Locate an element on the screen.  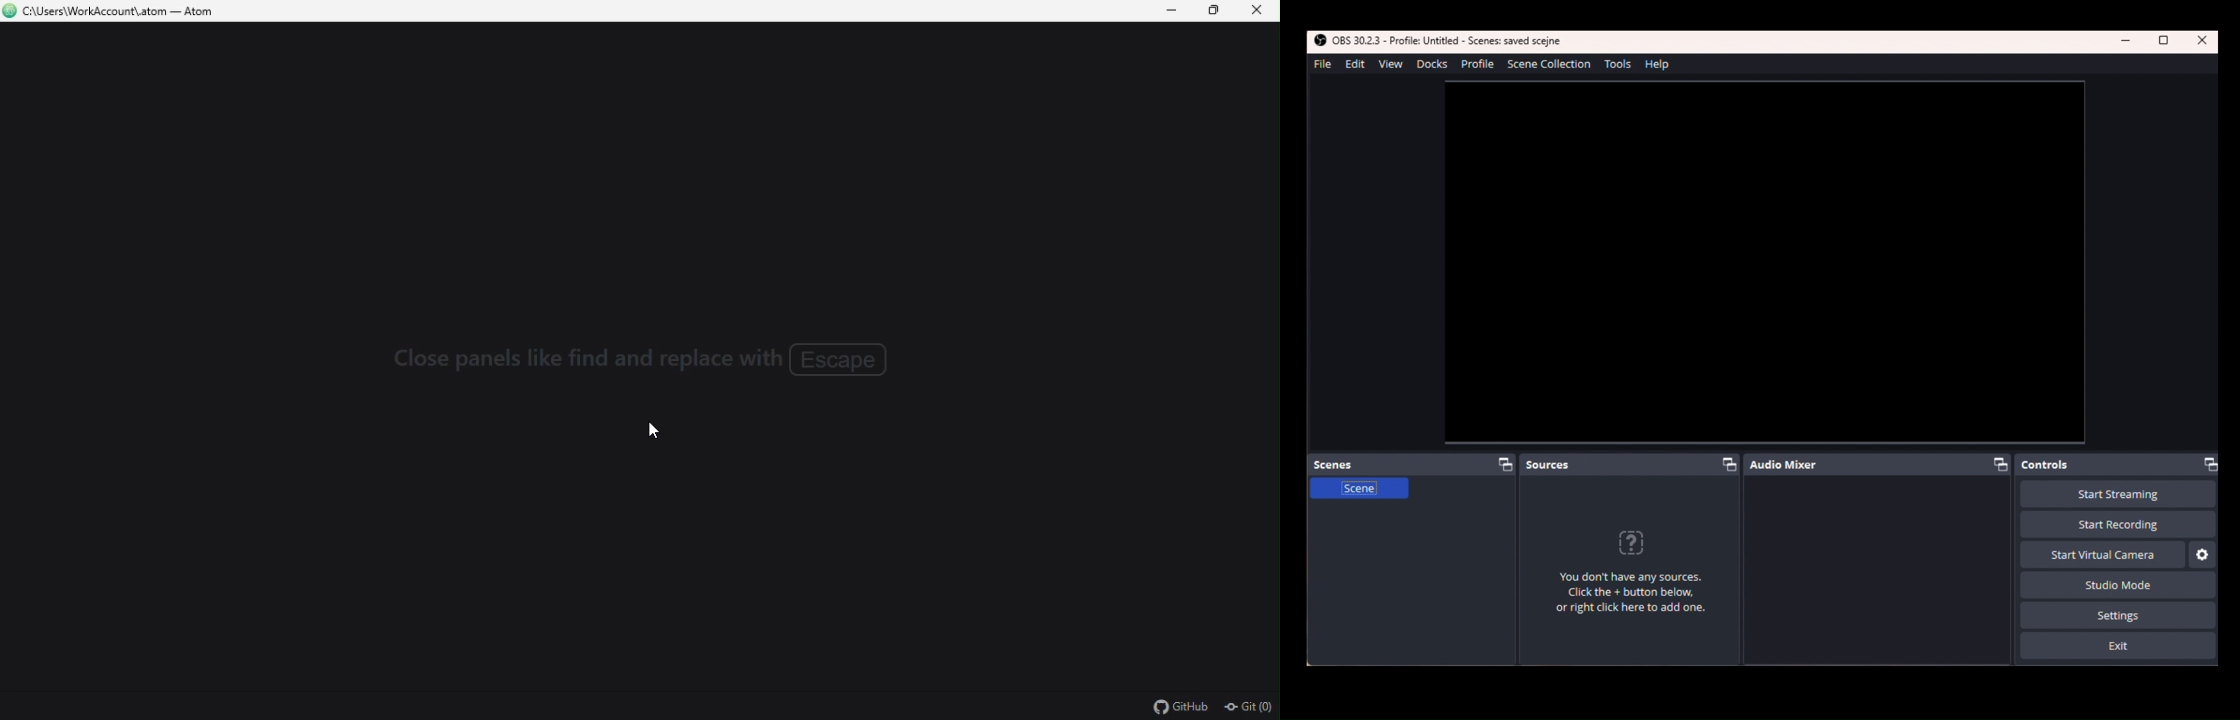
Audio Mixer is located at coordinates (1882, 465).